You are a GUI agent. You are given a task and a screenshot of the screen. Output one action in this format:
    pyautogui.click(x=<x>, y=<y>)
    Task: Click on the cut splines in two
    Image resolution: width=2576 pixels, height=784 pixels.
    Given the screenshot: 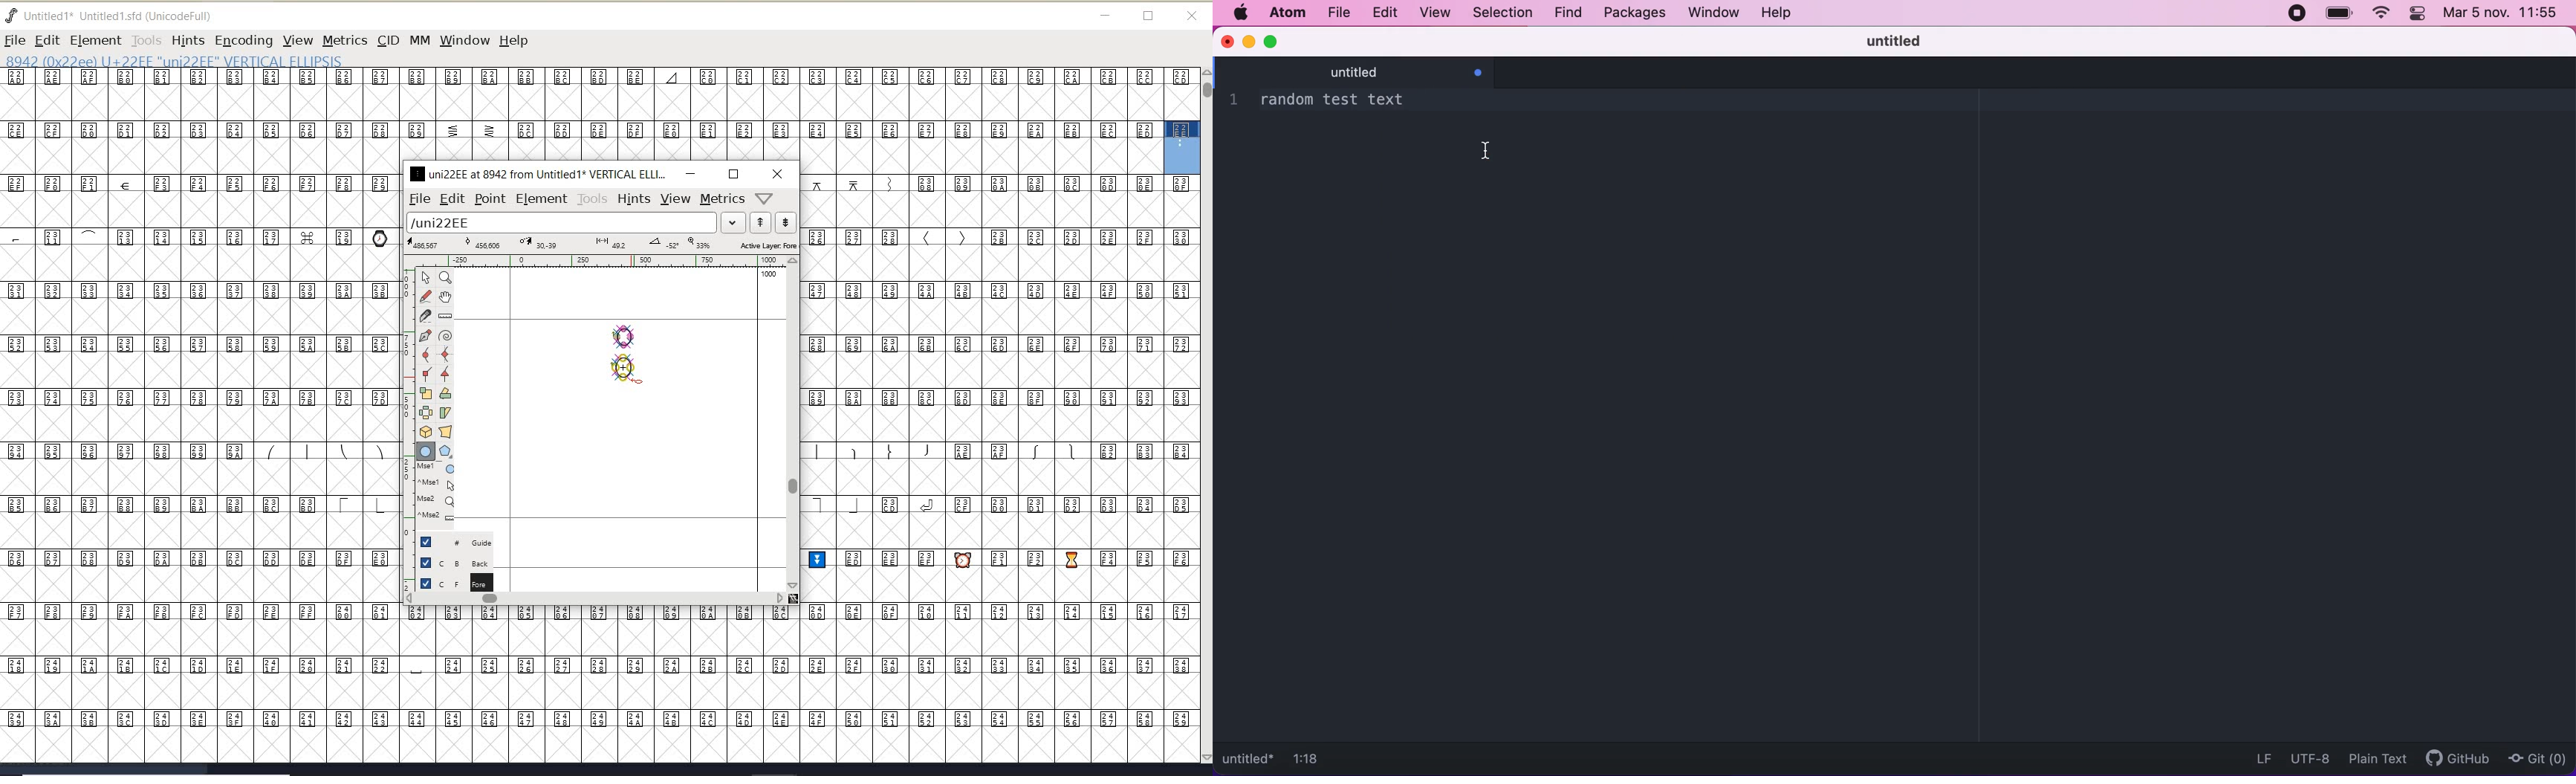 What is the action you would take?
    pyautogui.click(x=425, y=315)
    